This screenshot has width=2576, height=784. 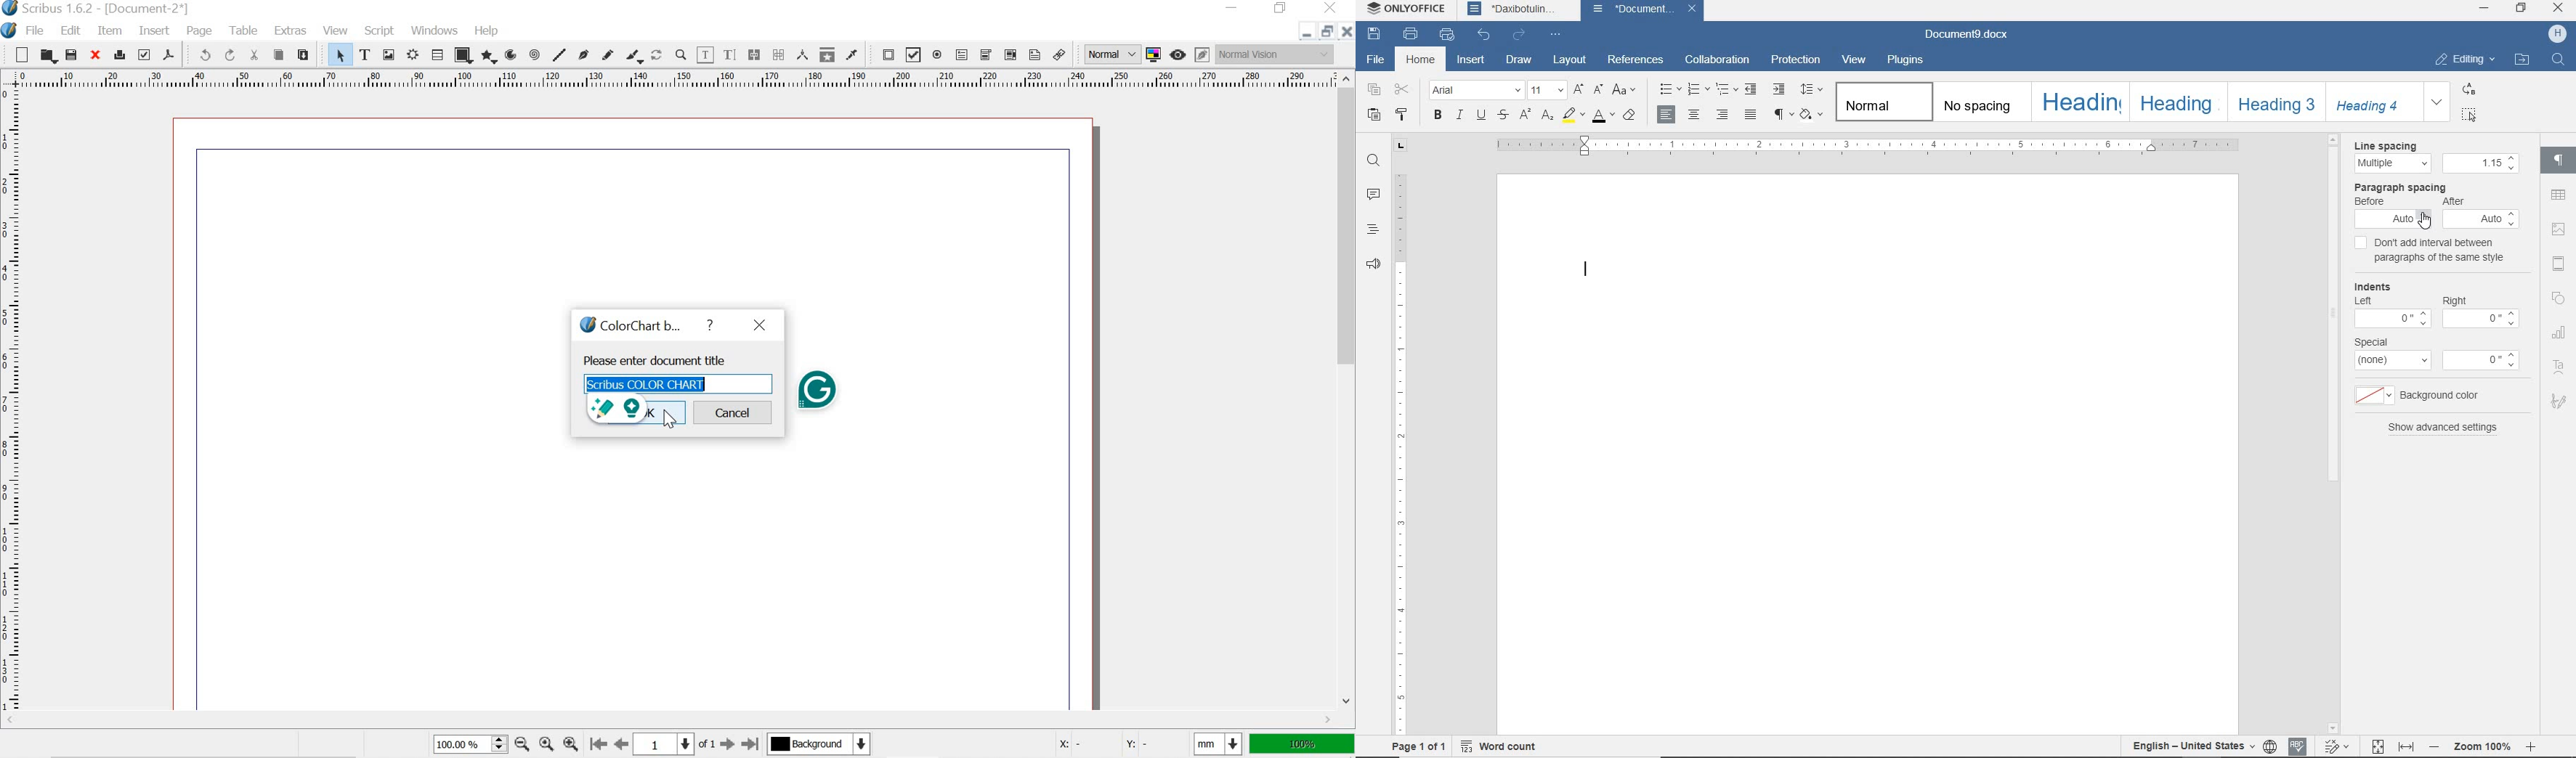 What do you see at coordinates (818, 744) in the screenshot?
I see `Background color` at bounding box center [818, 744].